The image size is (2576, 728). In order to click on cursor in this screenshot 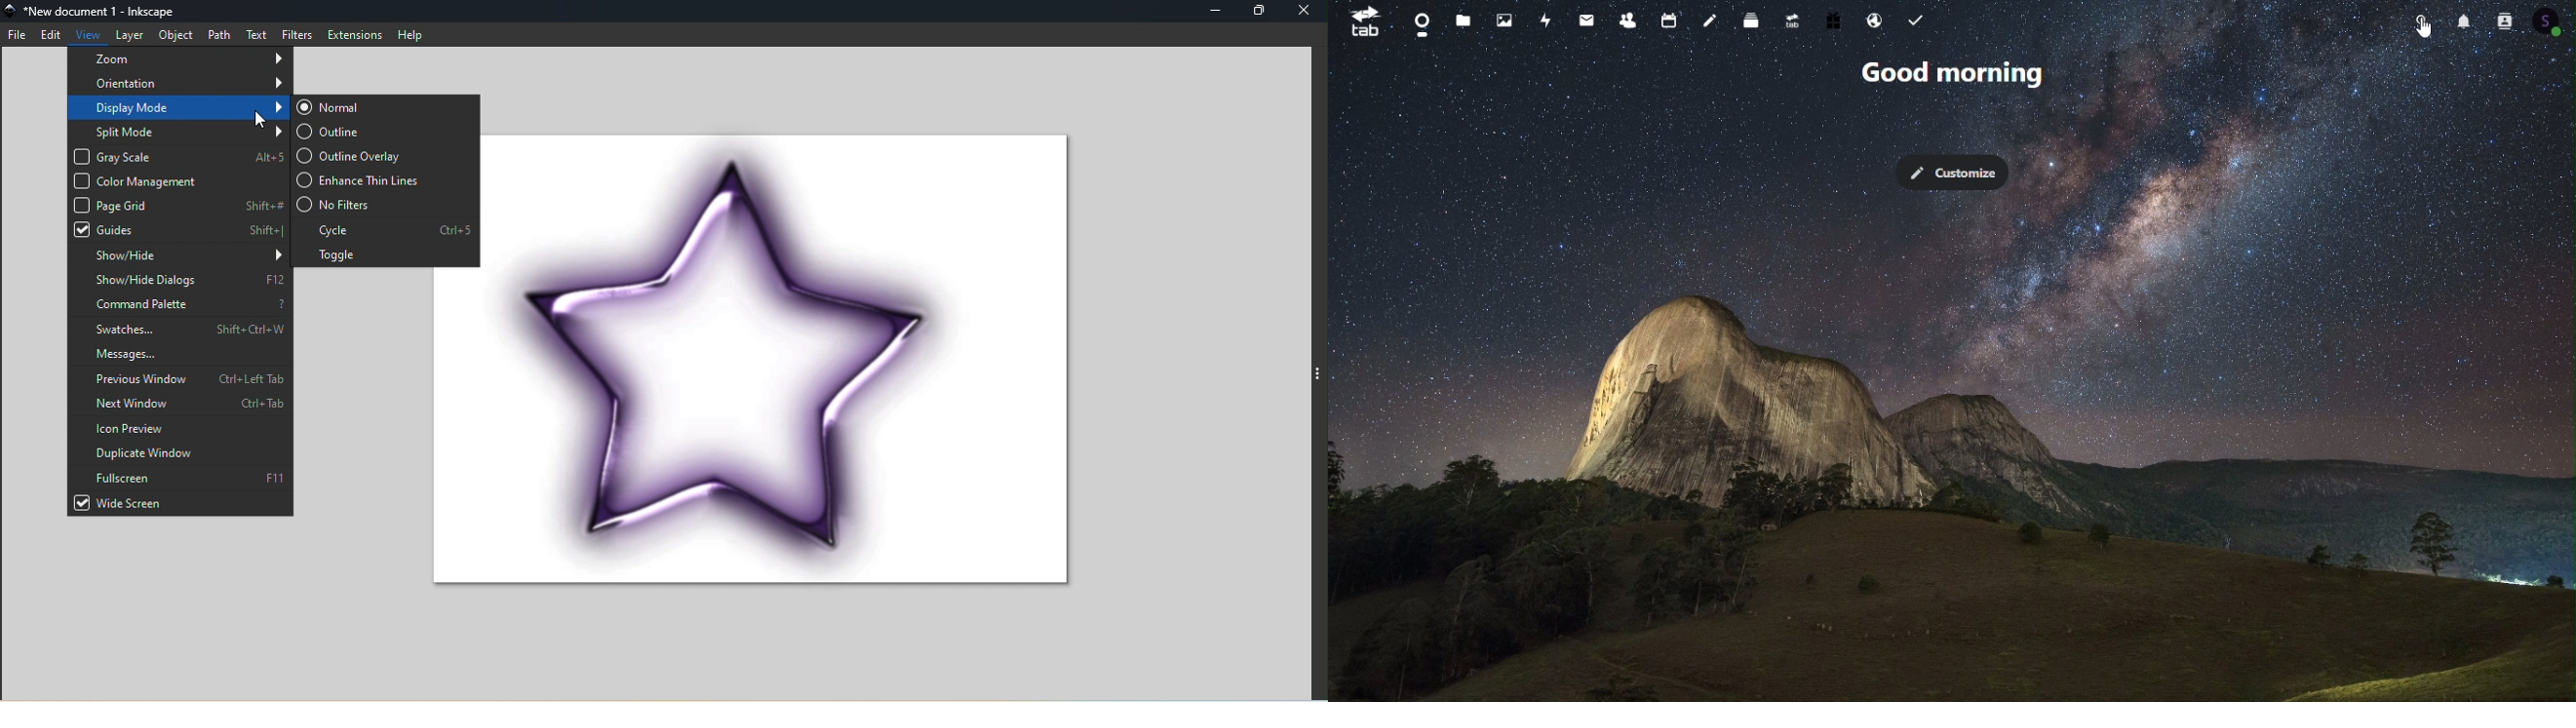, I will do `click(2426, 32)`.